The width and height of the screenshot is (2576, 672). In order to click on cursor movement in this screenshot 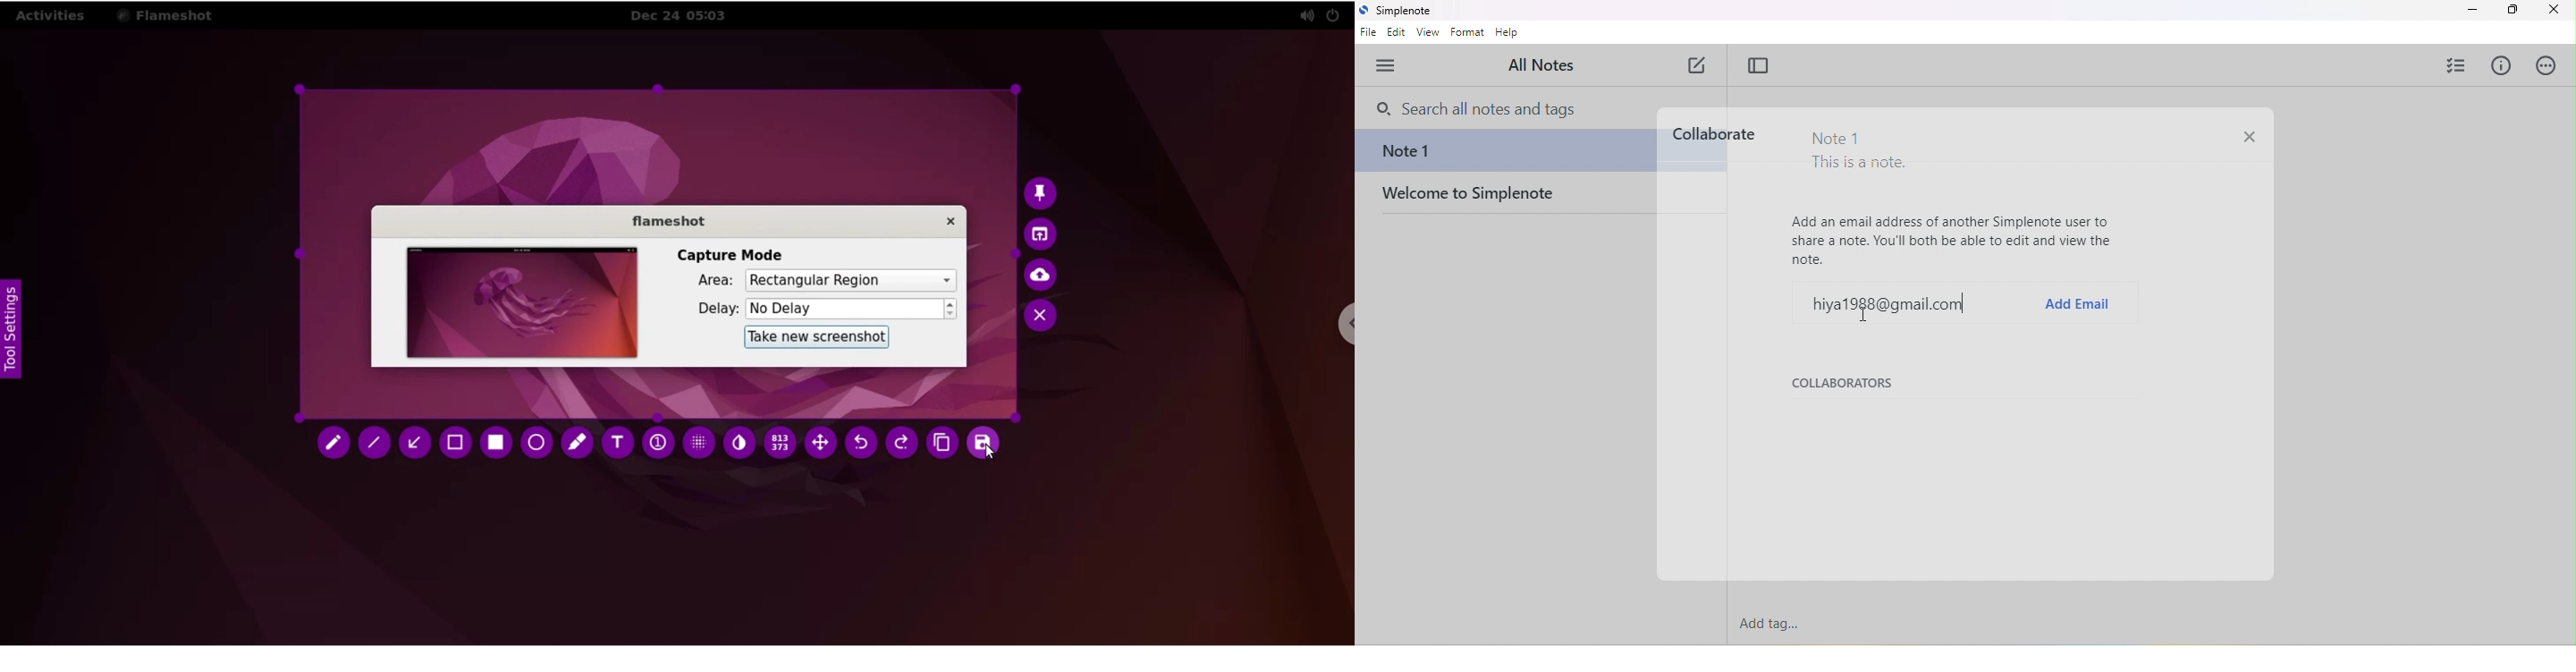, I will do `click(1873, 316)`.